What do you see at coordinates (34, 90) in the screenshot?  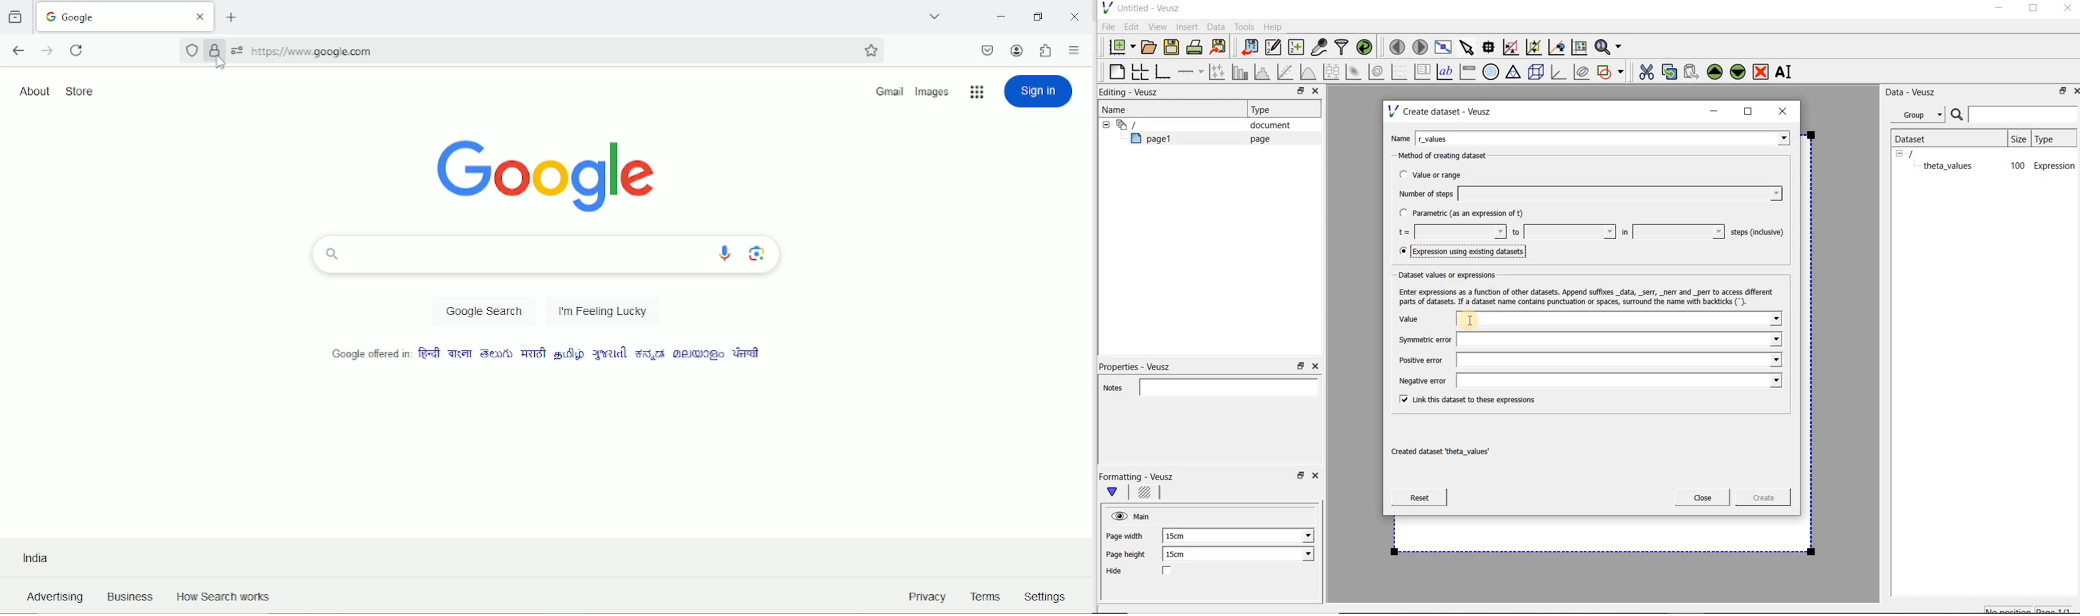 I see `About` at bounding box center [34, 90].